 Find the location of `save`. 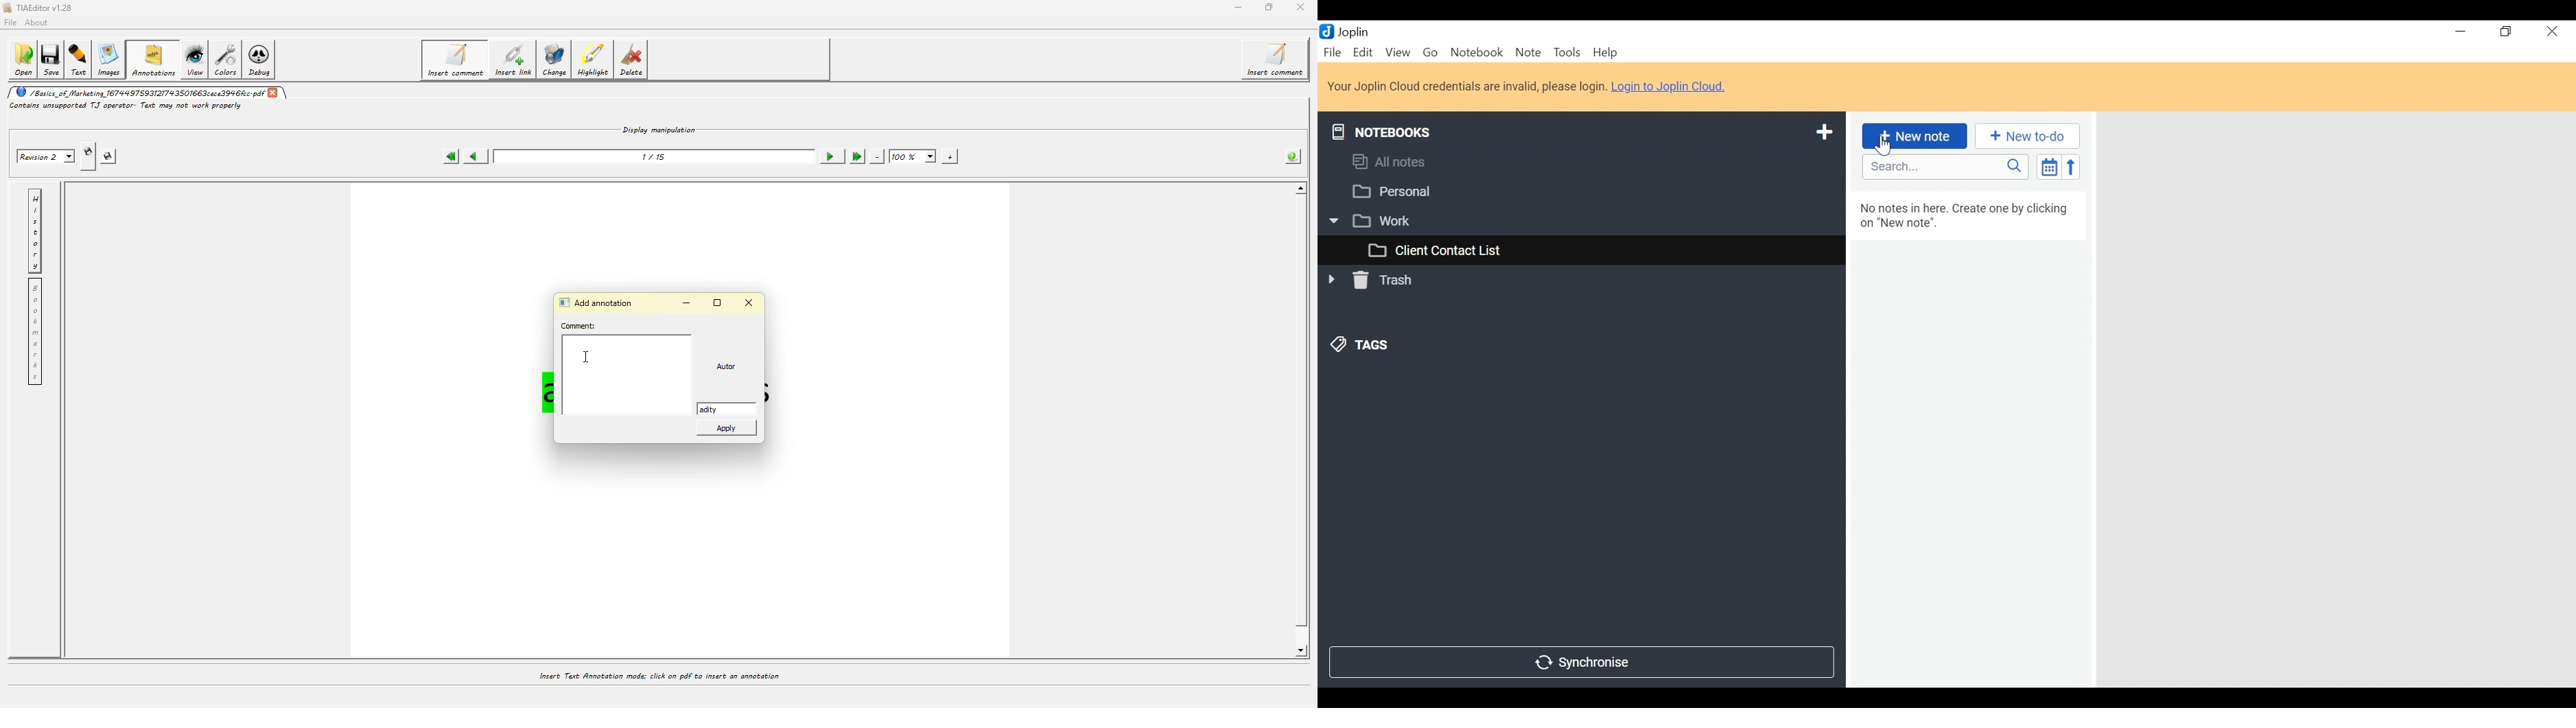

save is located at coordinates (54, 57).